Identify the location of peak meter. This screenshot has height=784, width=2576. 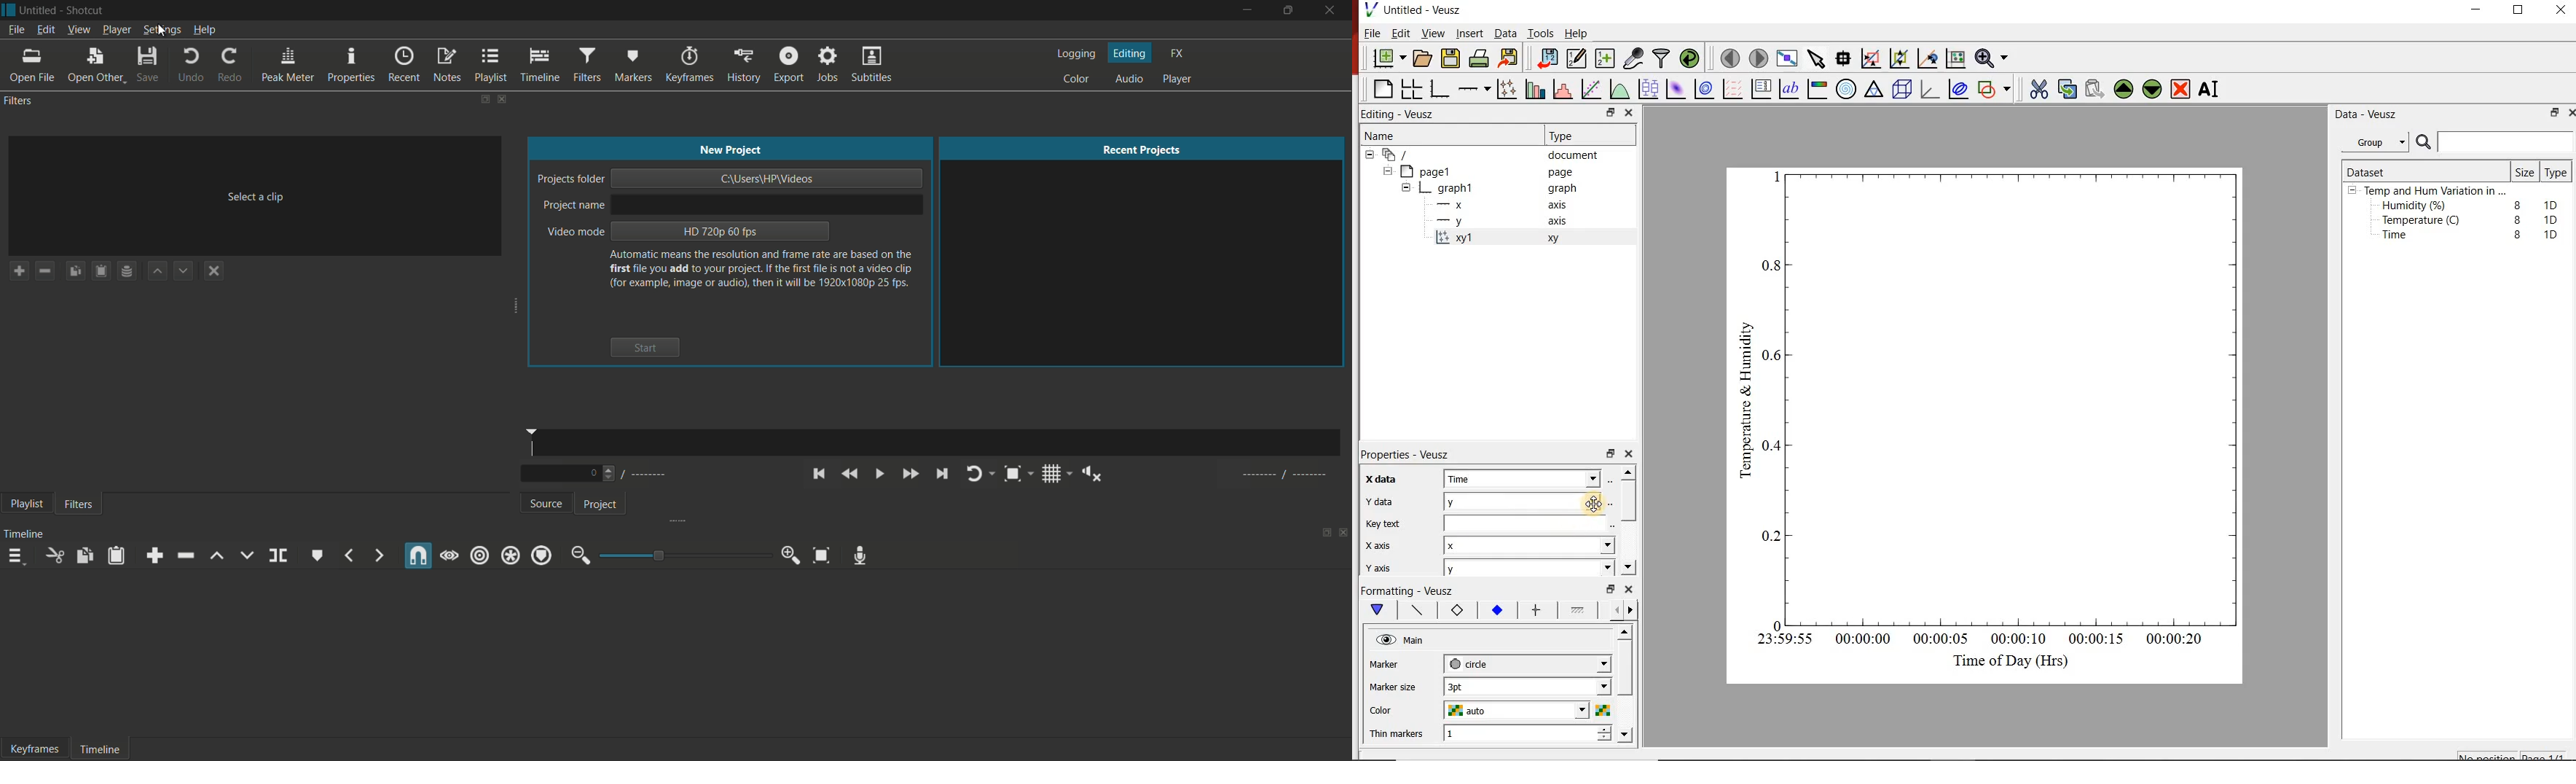
(289, 66).